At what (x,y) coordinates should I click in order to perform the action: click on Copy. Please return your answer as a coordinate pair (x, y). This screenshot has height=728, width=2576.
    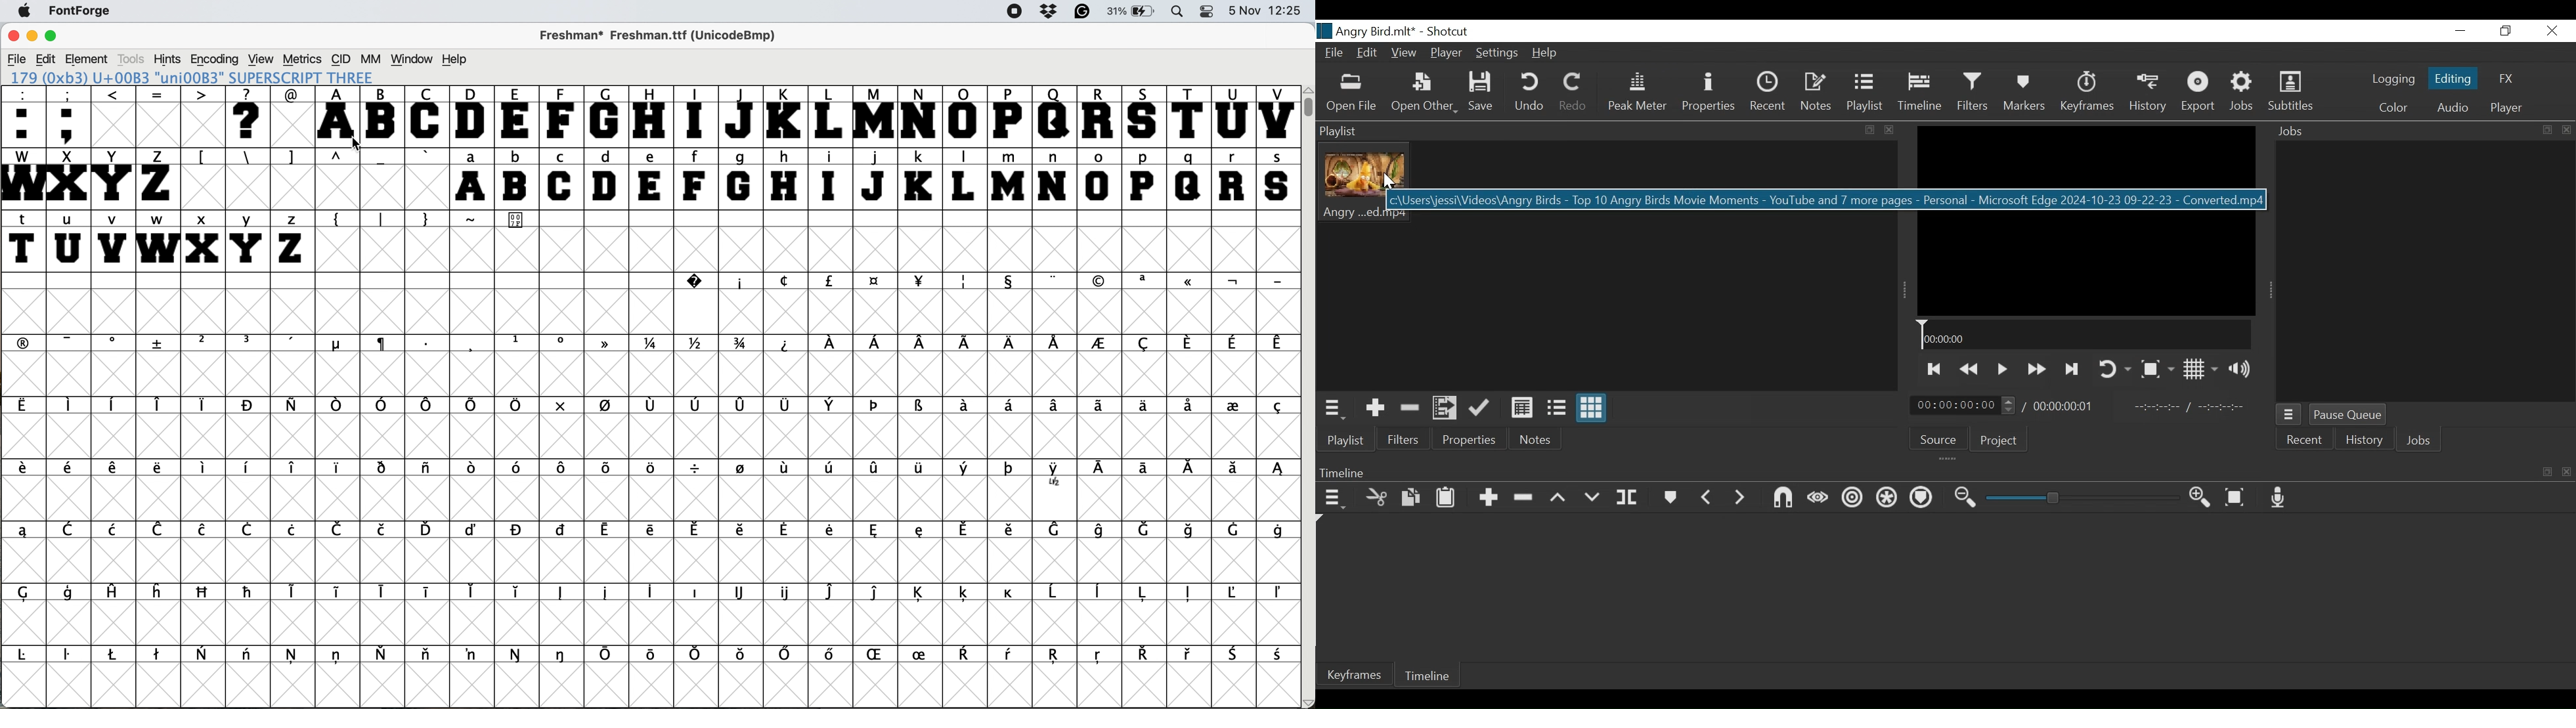
    Looking at the image, I should click on (1410, 498).